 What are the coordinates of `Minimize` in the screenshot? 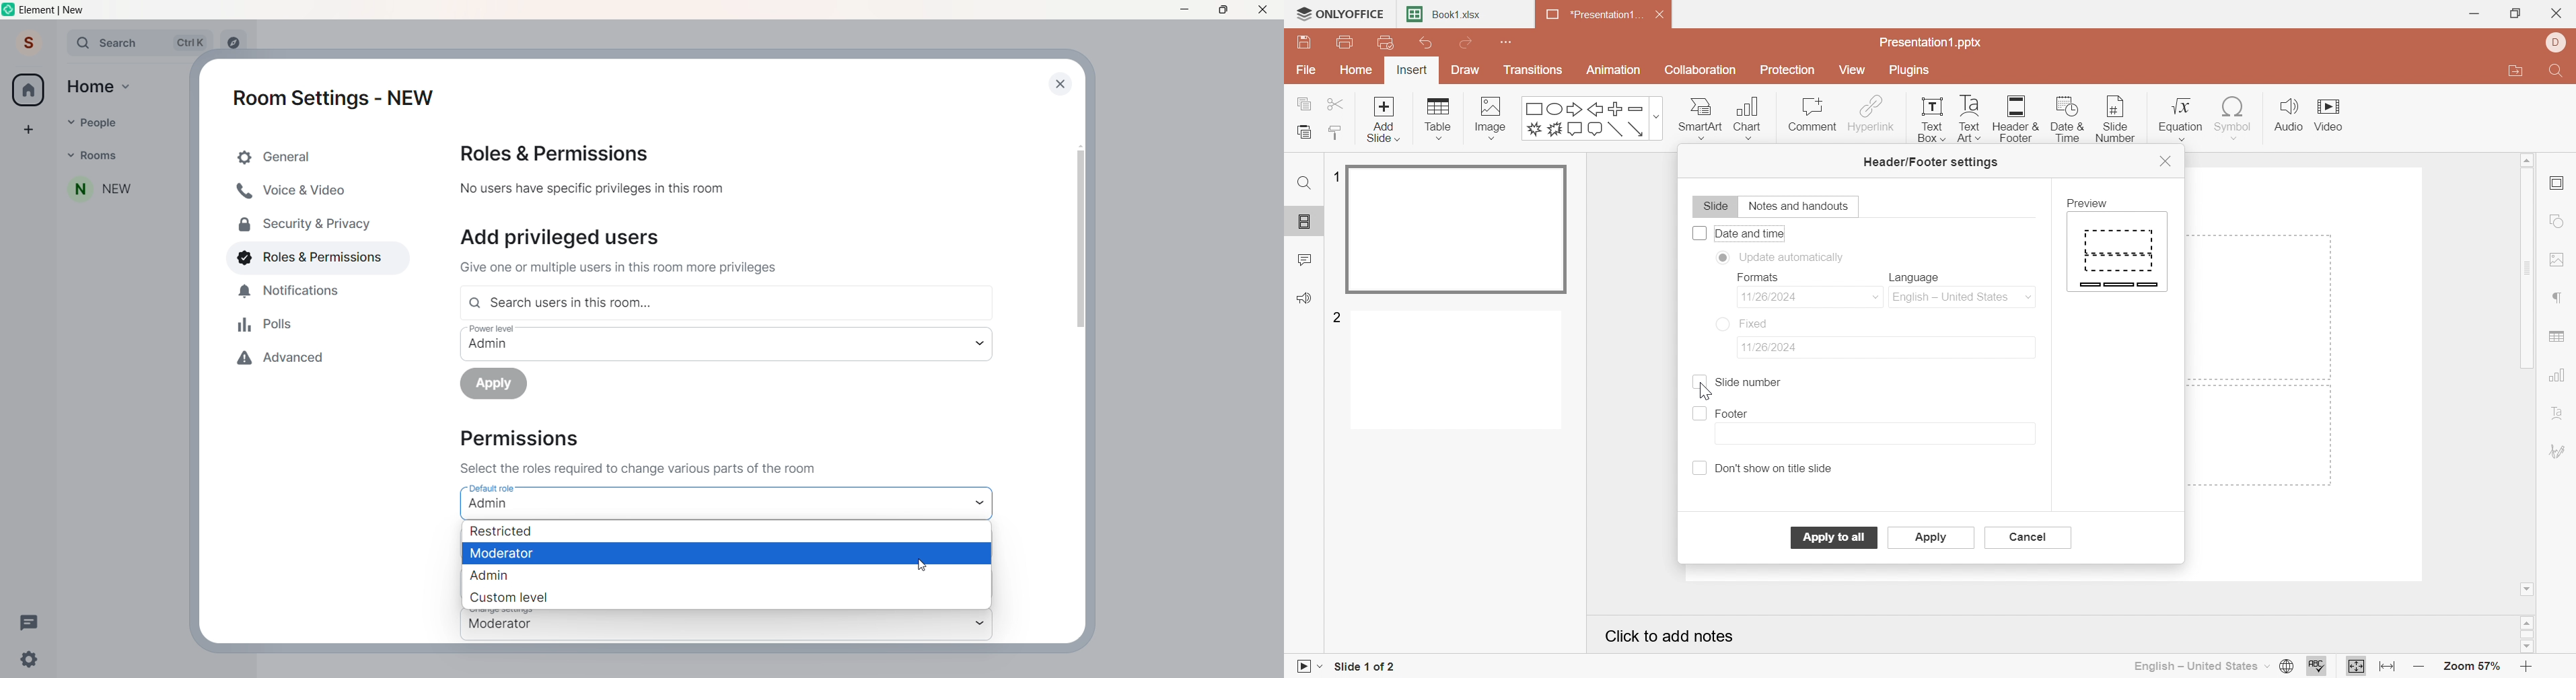 It's located at (2474, 14).